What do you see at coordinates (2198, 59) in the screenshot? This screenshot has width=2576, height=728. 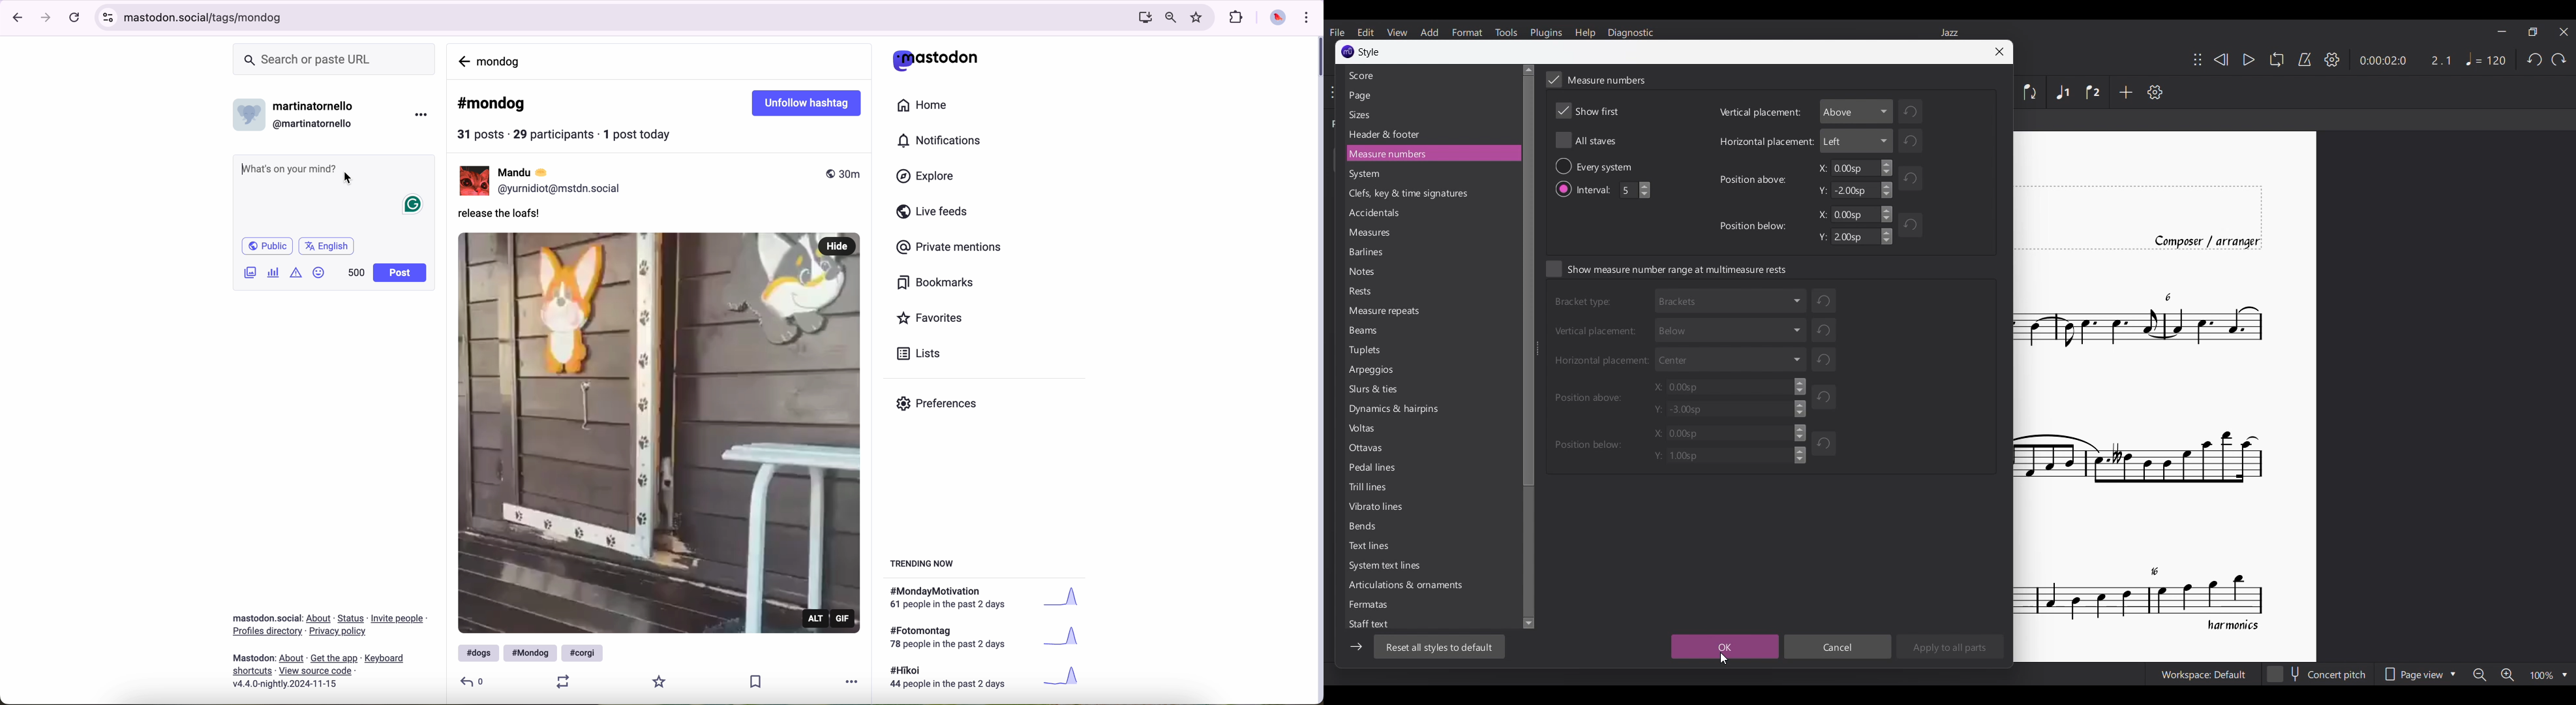 I see `Change position` at bounding box center [2198, 59].